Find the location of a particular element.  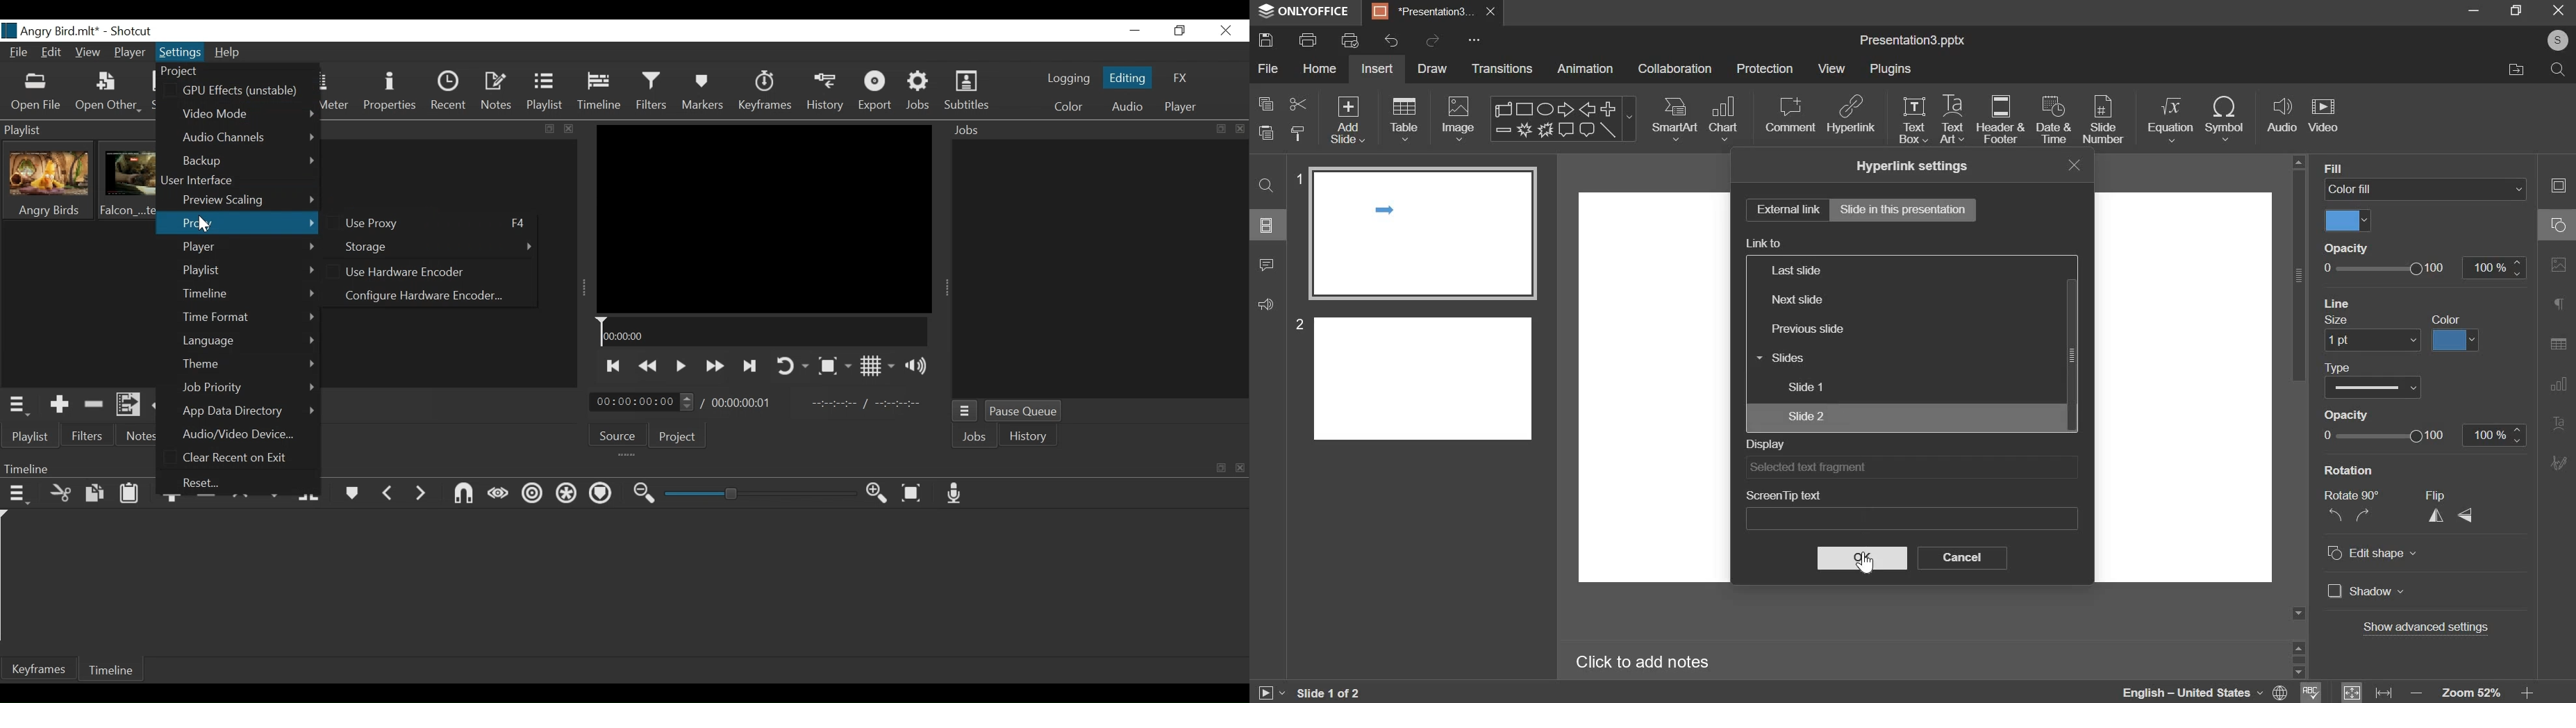

search is located at coordinates (2560, 72).